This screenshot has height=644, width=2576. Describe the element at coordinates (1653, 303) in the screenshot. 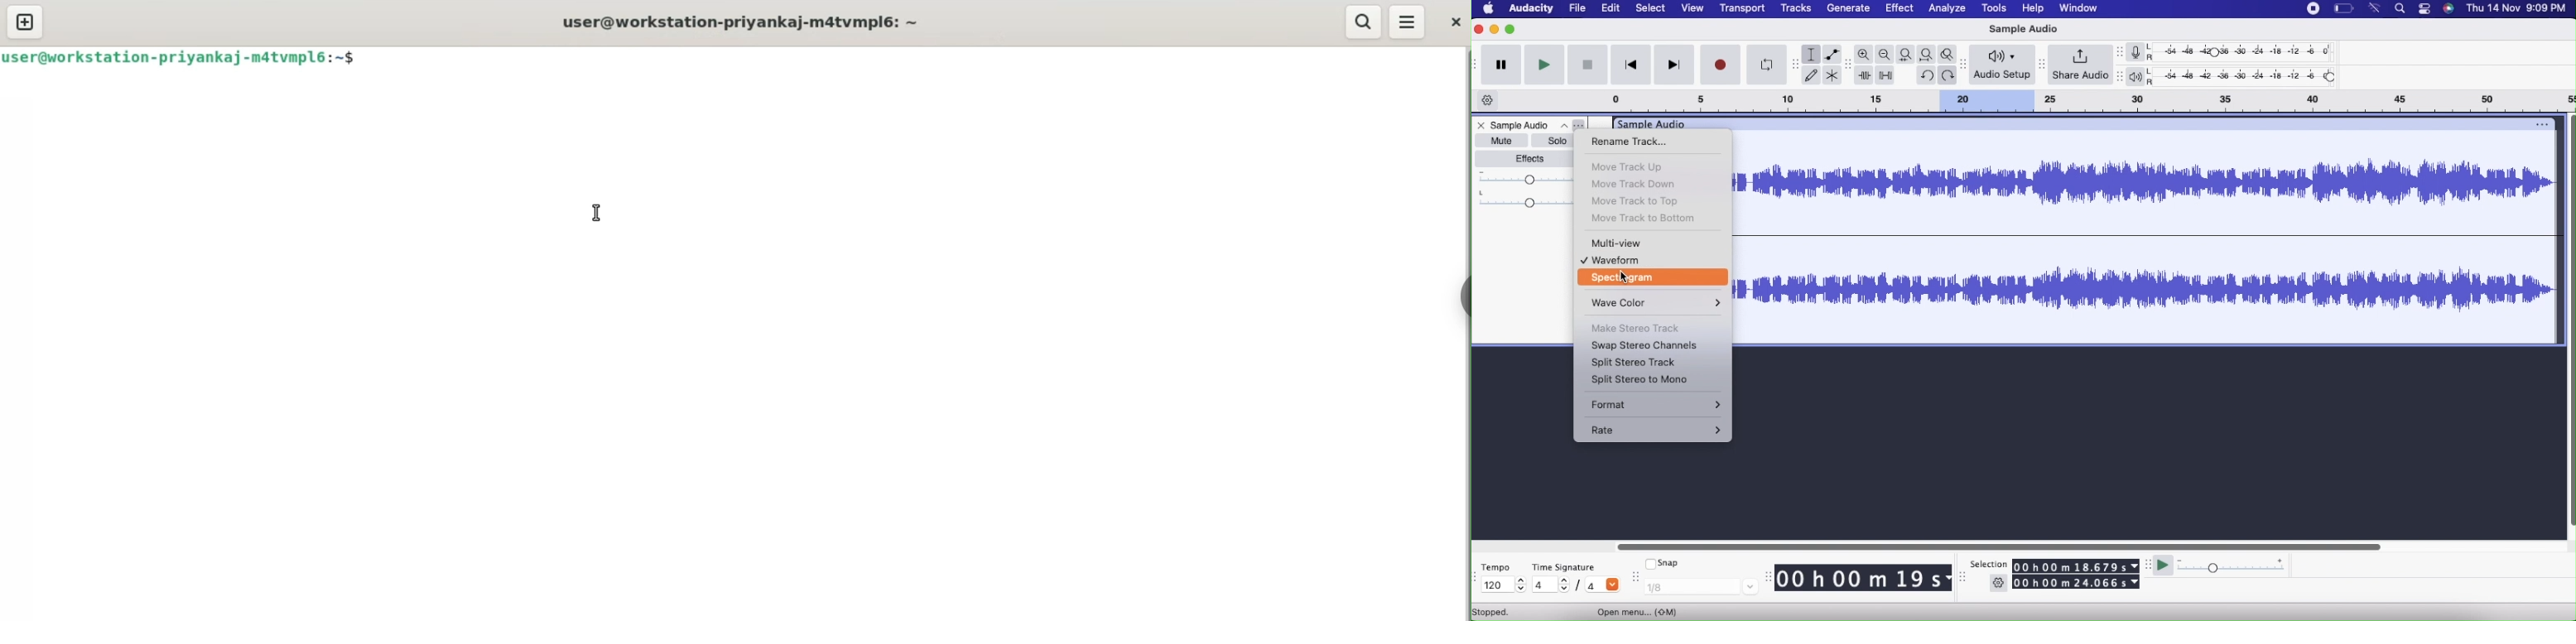

I see `Wave Color` at that location.